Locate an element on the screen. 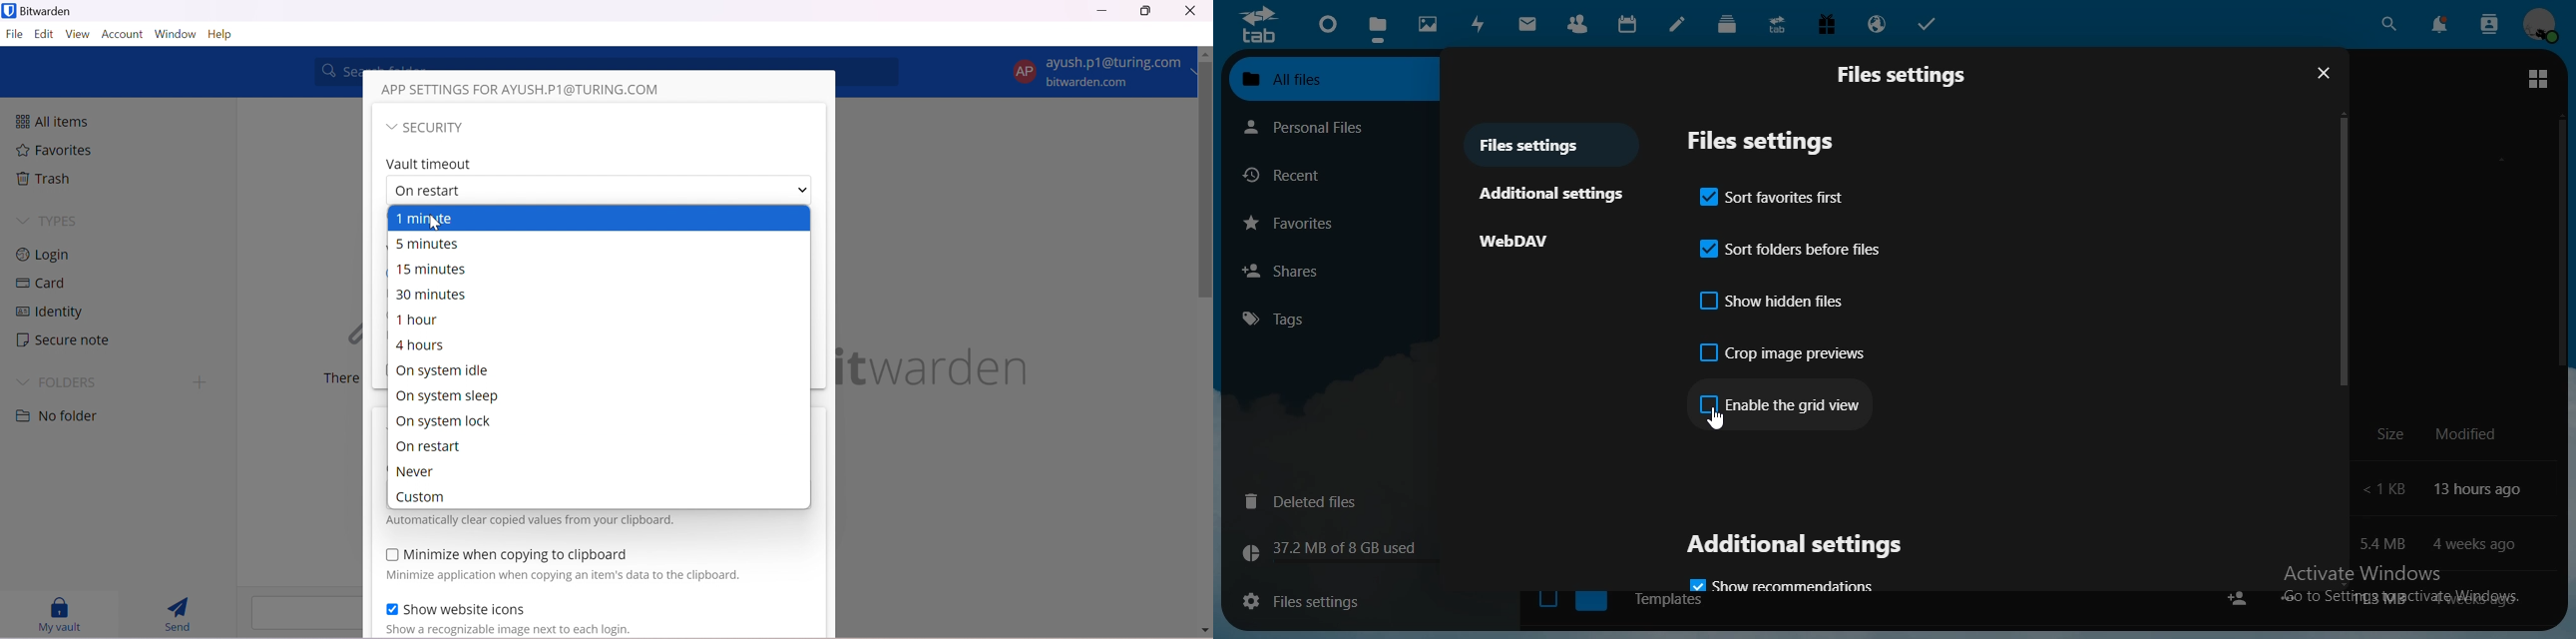 This screenshot has height=644, width=2576. all files is located at coordinates (1320, 78).